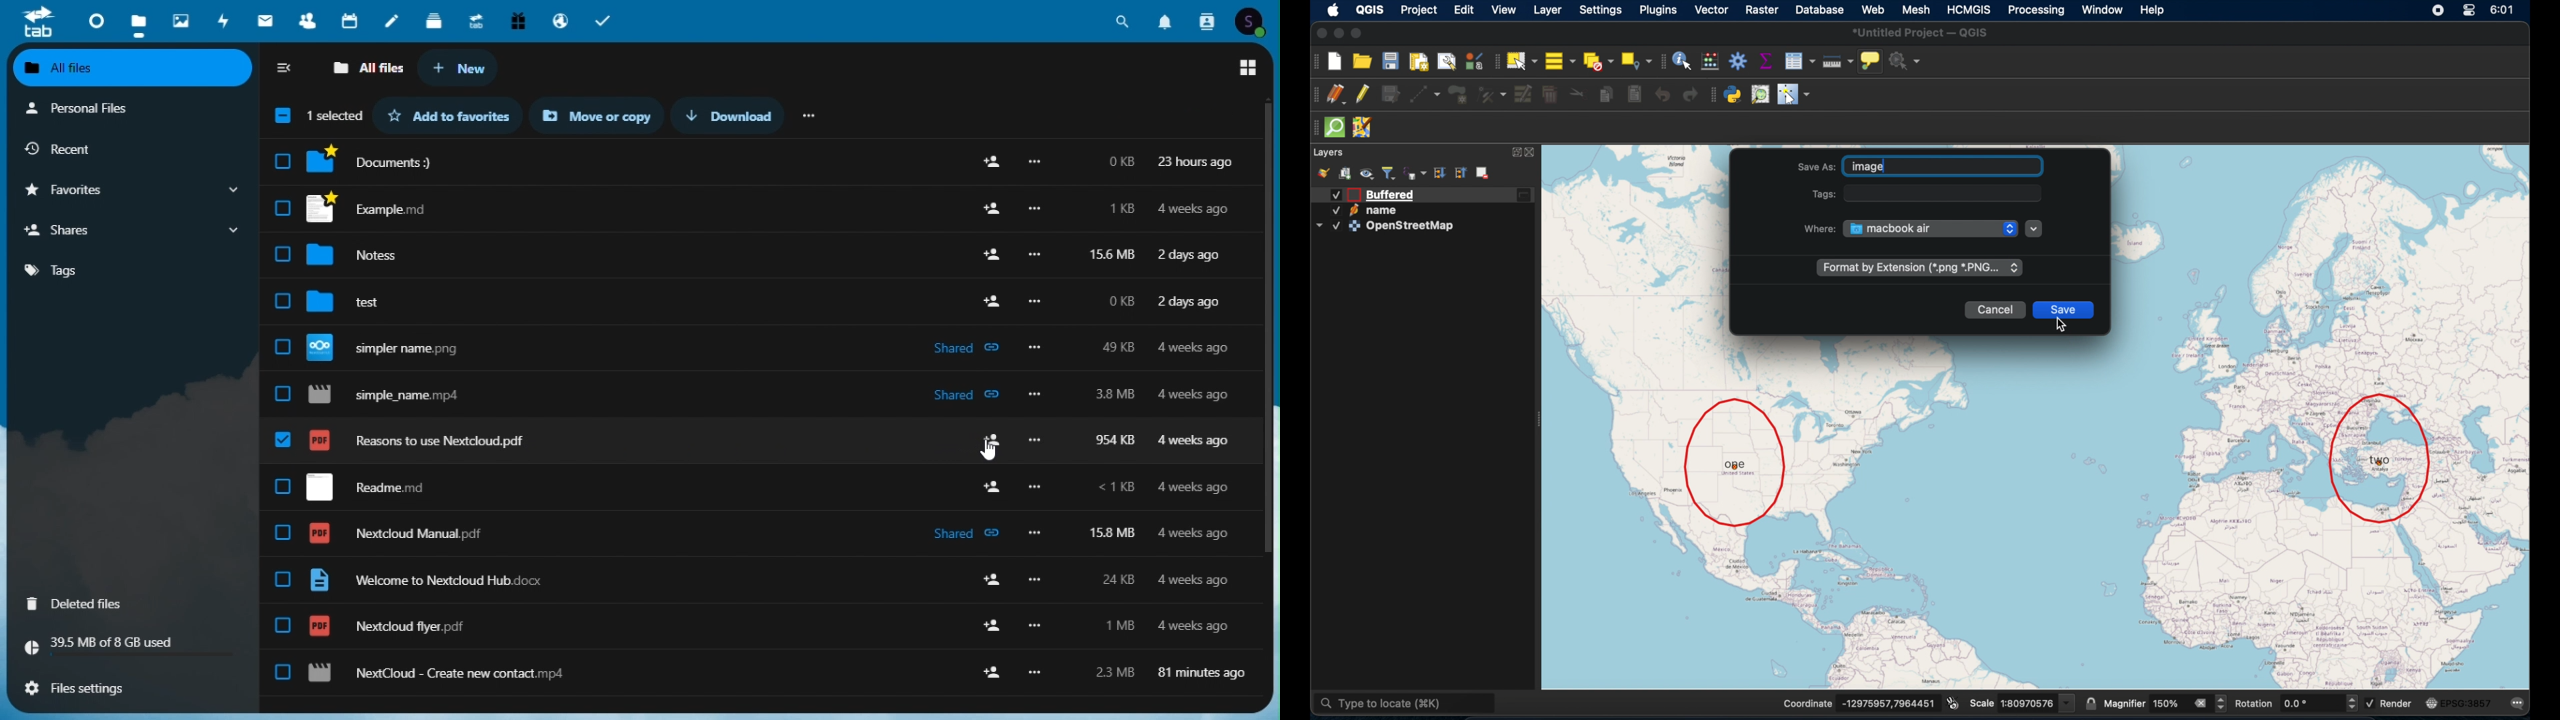  Describe the element at coordinates (1794, 95) in the screenshot. I see `switches mouse to configurable pointer` at that location.